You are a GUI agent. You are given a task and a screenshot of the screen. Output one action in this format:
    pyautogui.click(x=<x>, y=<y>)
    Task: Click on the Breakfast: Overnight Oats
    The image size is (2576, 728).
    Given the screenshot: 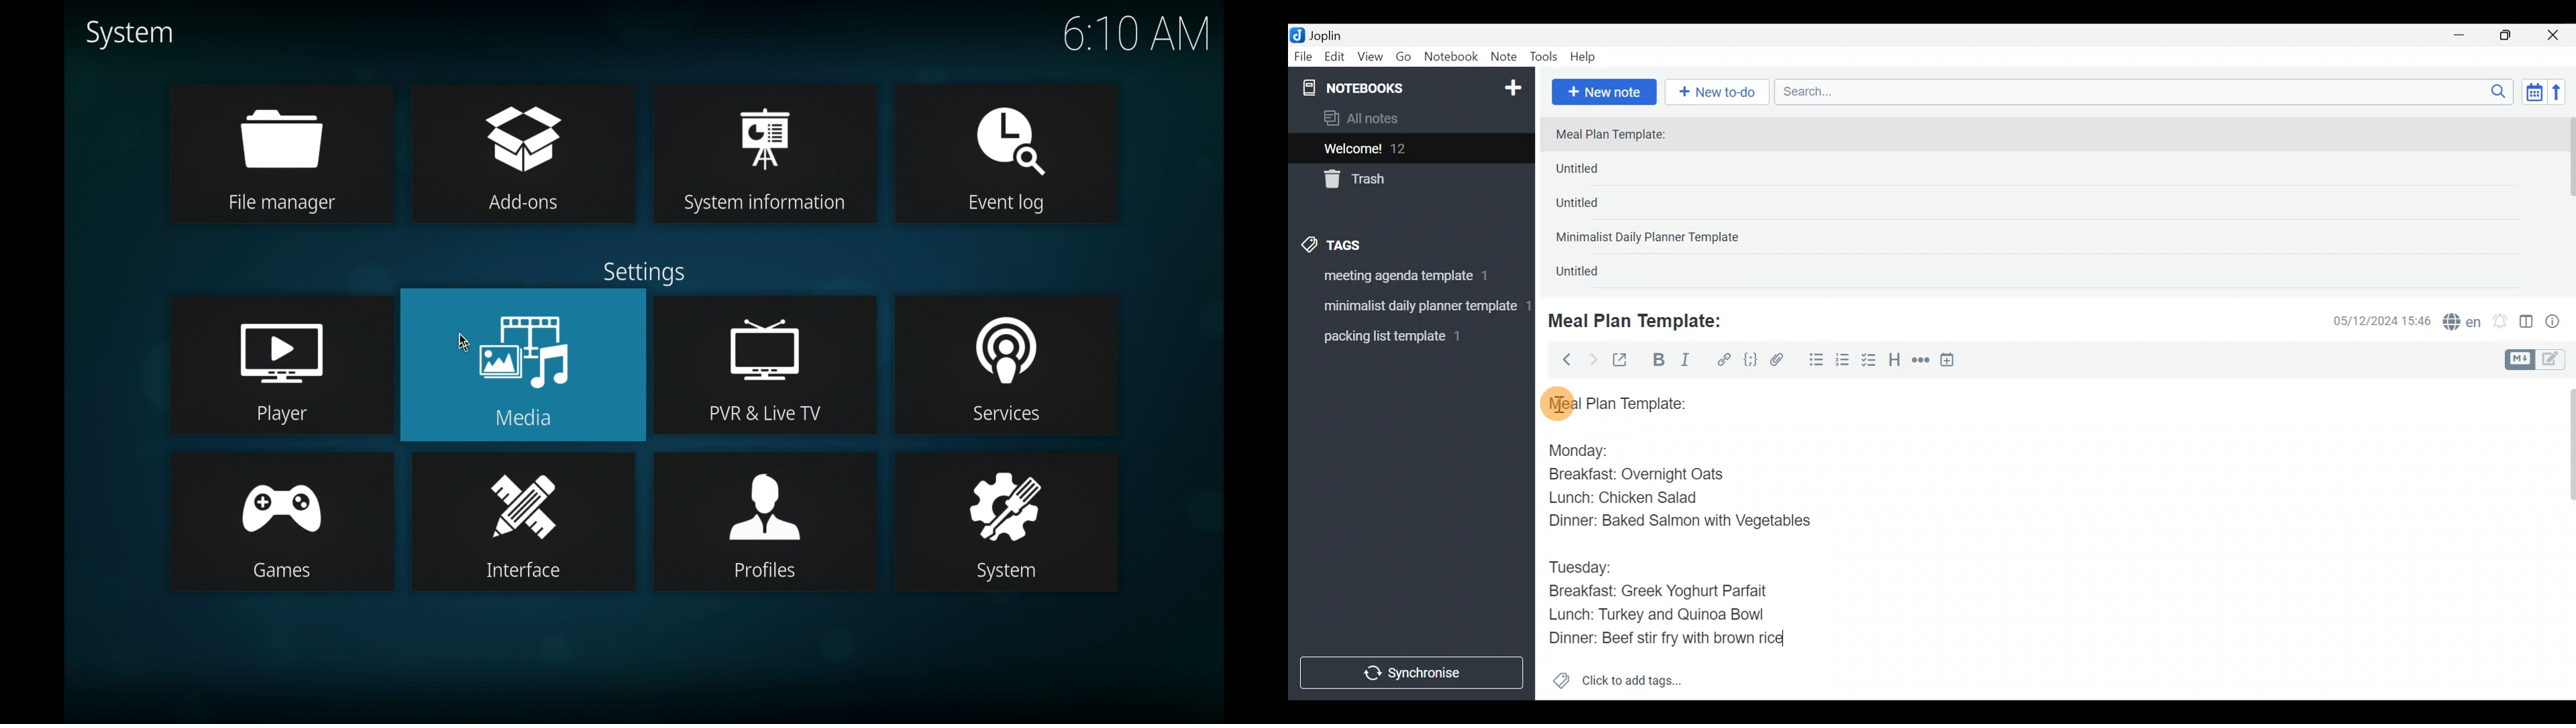 What is the action you would take?
    pyautogui.click(x=1633, y=476)
    